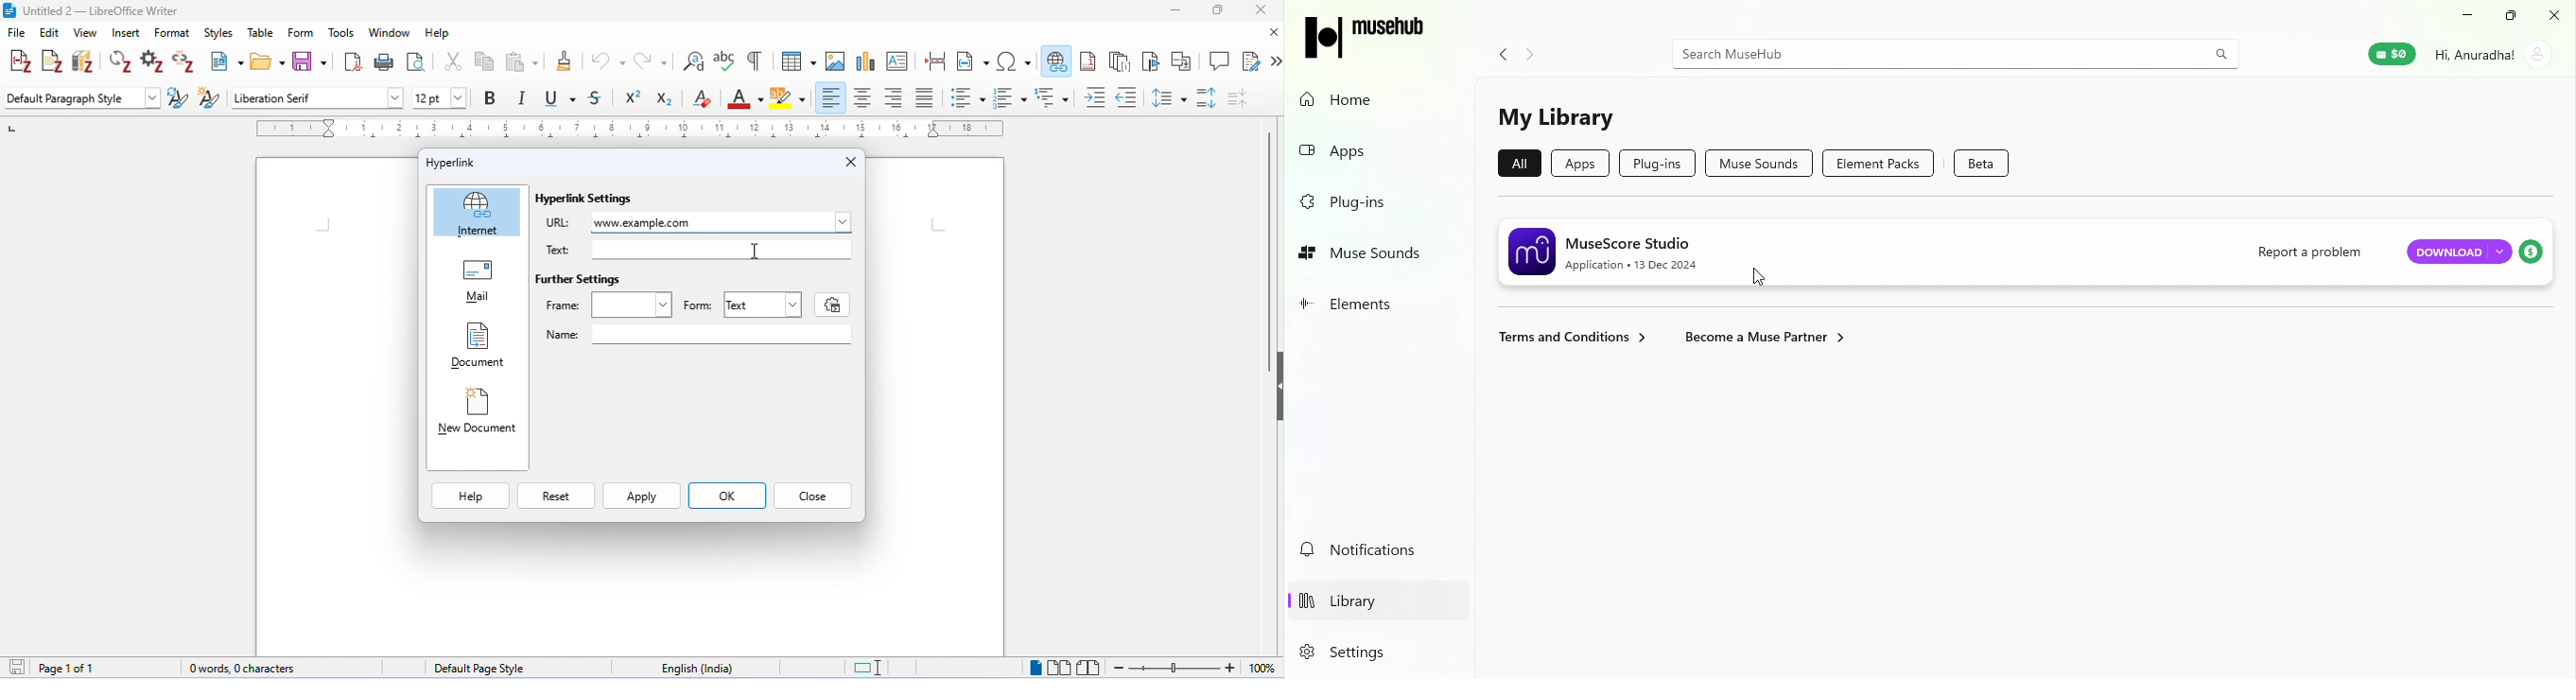  Describe the element at coordinates (522, 60) in the screenshot. I see `paste` at that location.